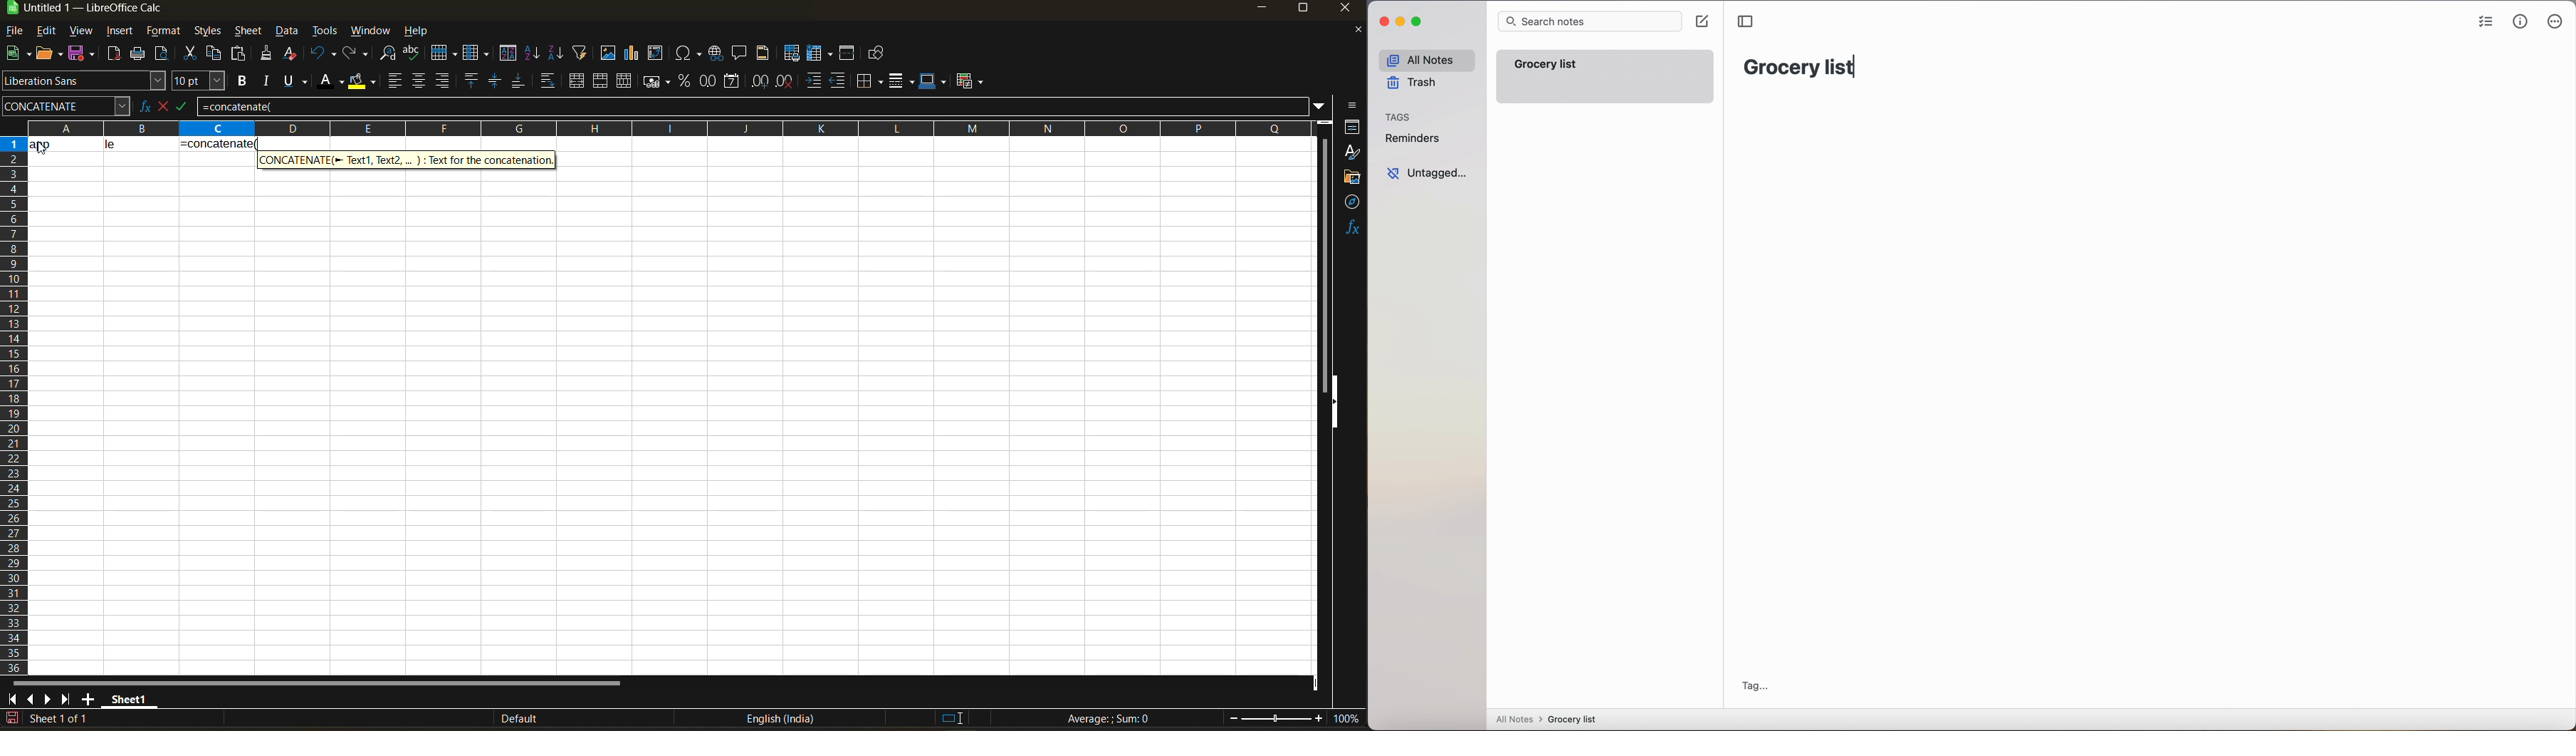 Image resolution: width=2576 pixels, height=756 pixels. Describe the element at coordinates (972, 81) in the screenshot. I see `conditional` at that location.